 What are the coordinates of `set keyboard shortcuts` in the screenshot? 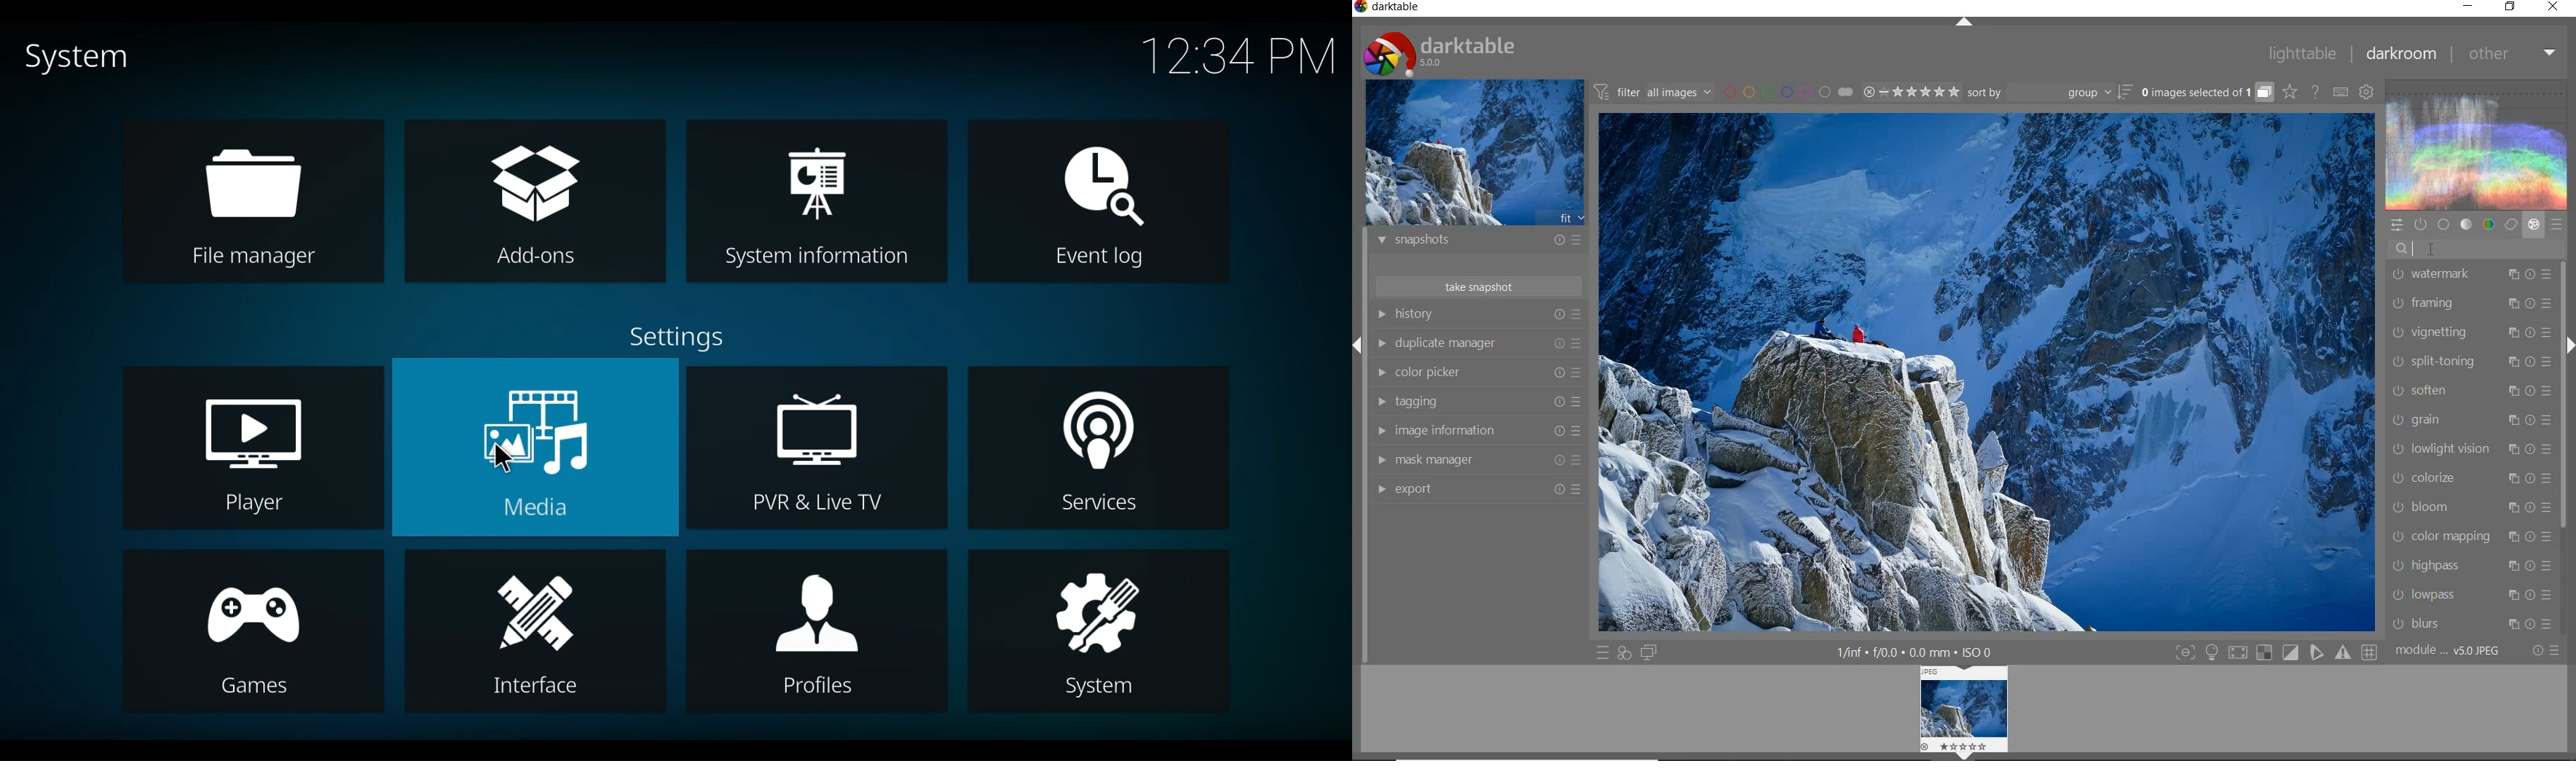 It's located at (2340, 92).